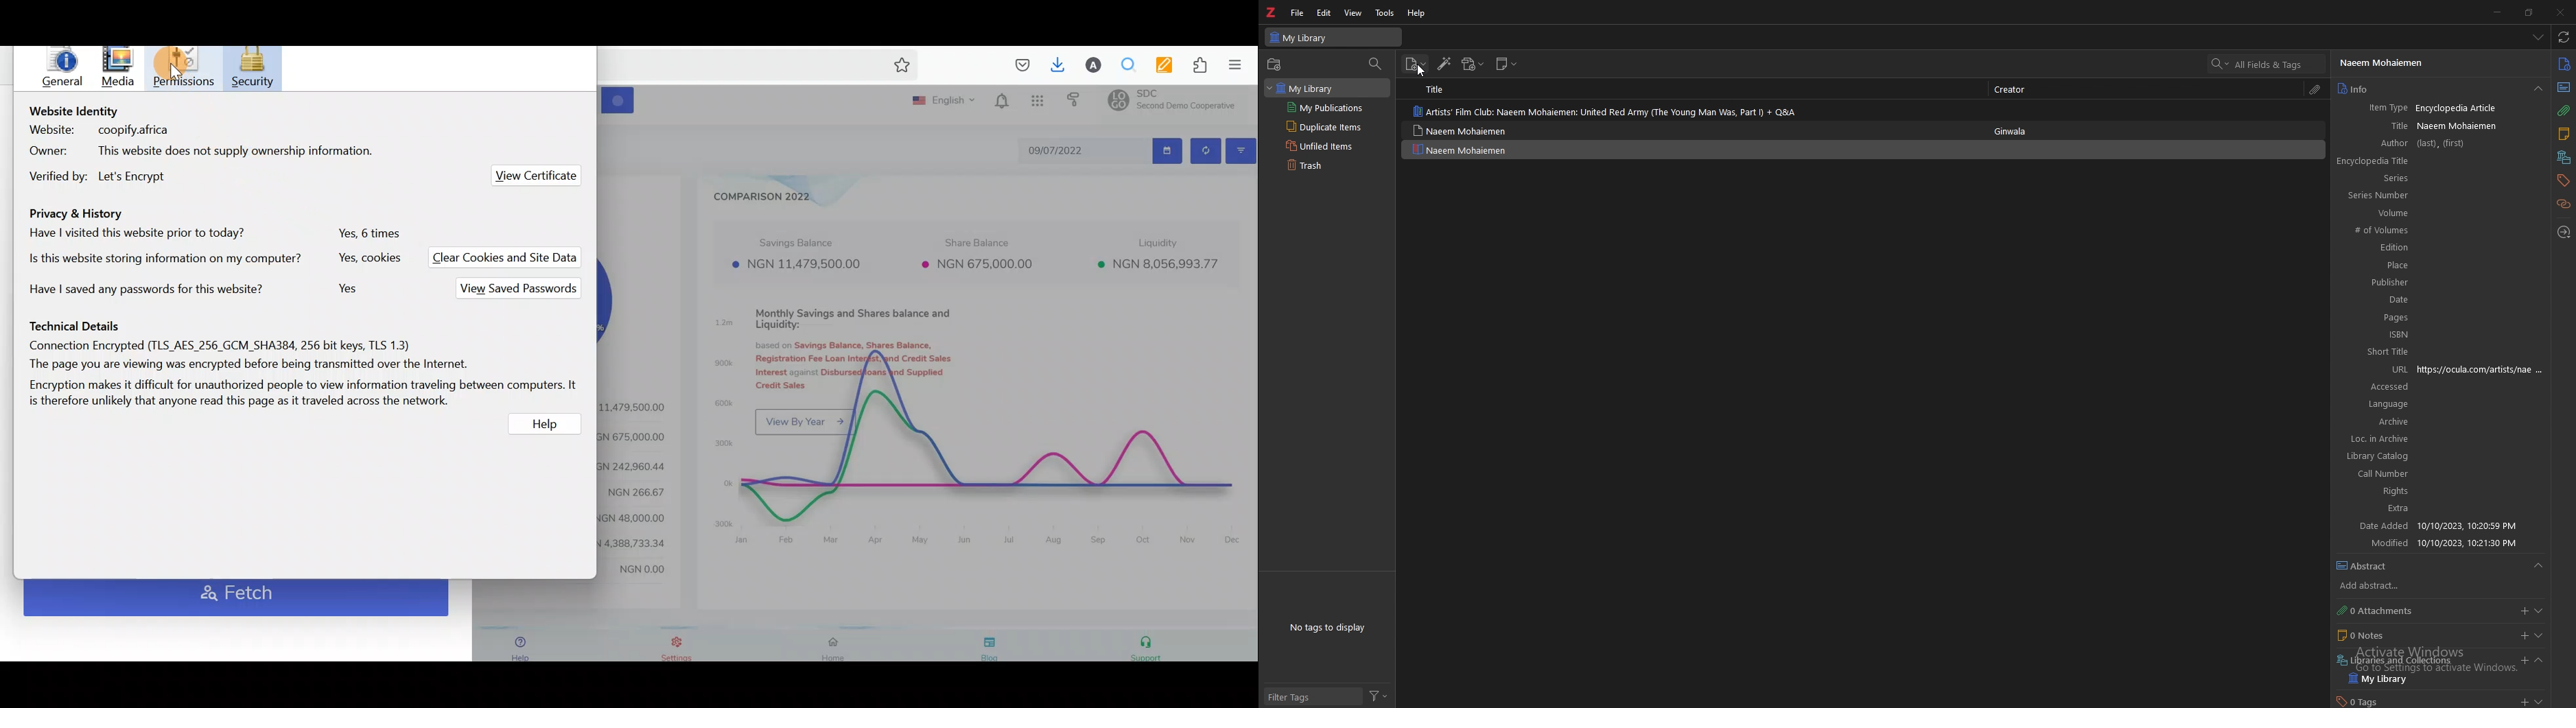  Describe the element at coordinates (2541, 635) in the screenshot. I see `expand section` at that location.